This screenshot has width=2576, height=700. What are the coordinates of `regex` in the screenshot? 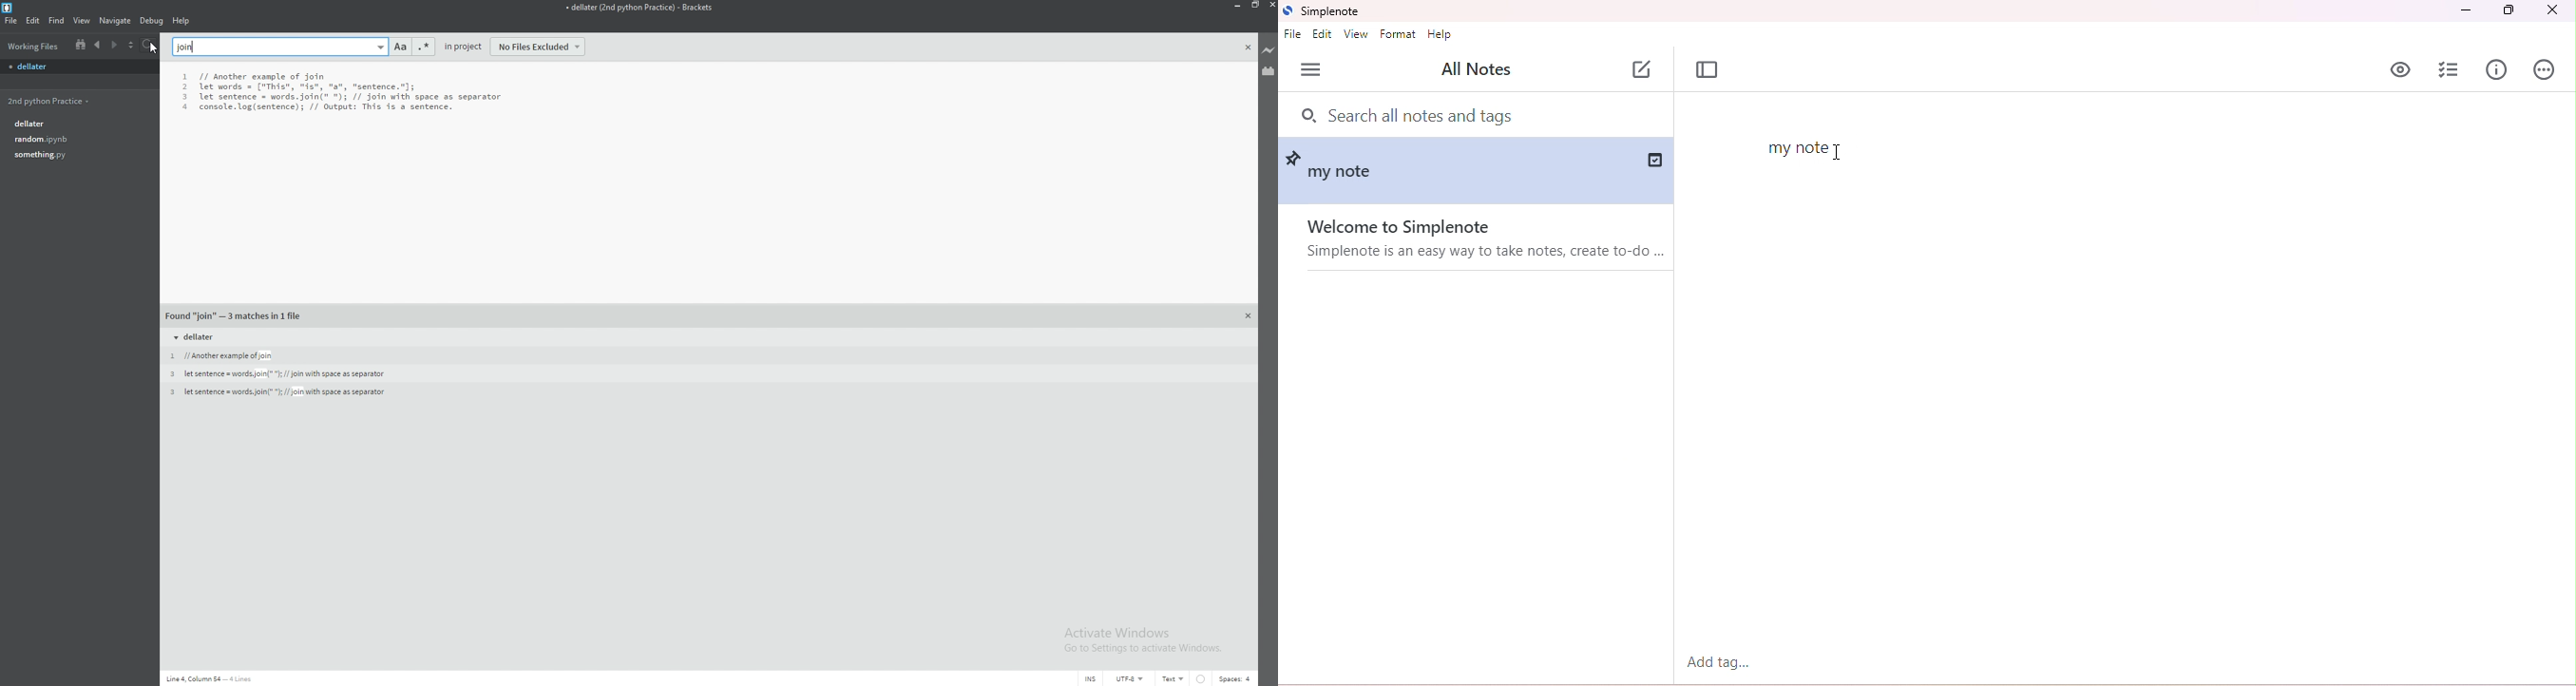 It's located at (422, 47).